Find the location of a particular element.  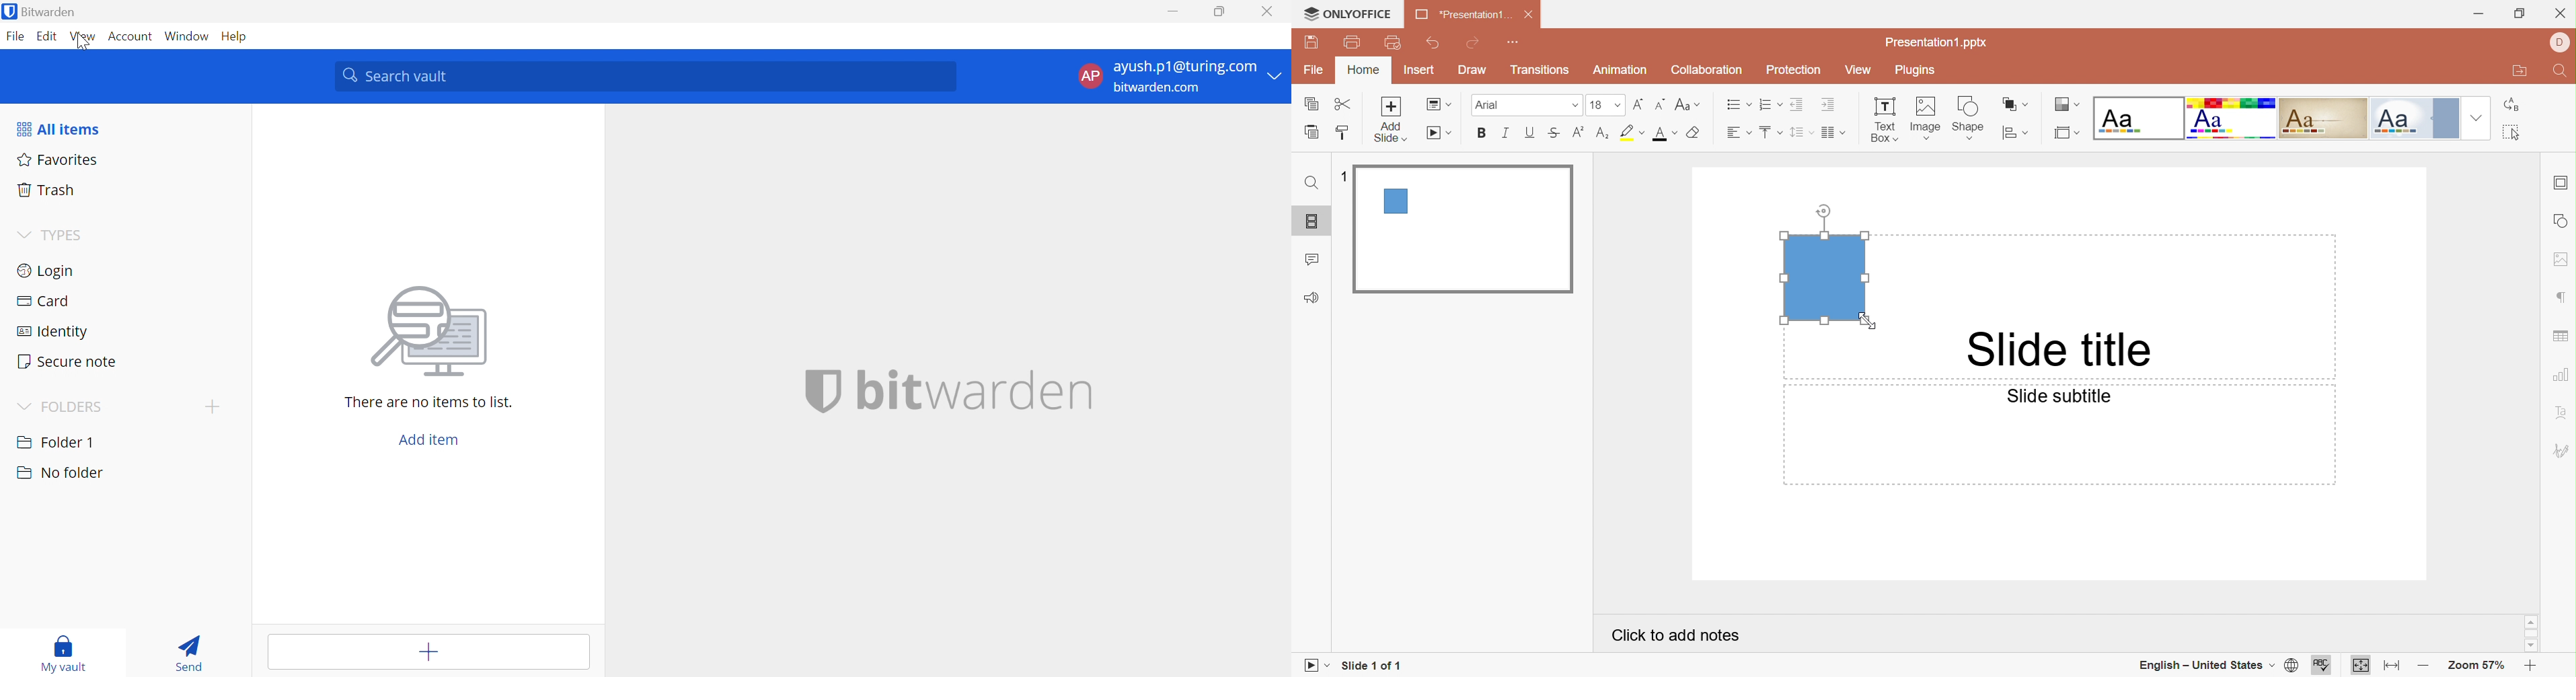

Insert columns is located at coordinates (1834, 132).